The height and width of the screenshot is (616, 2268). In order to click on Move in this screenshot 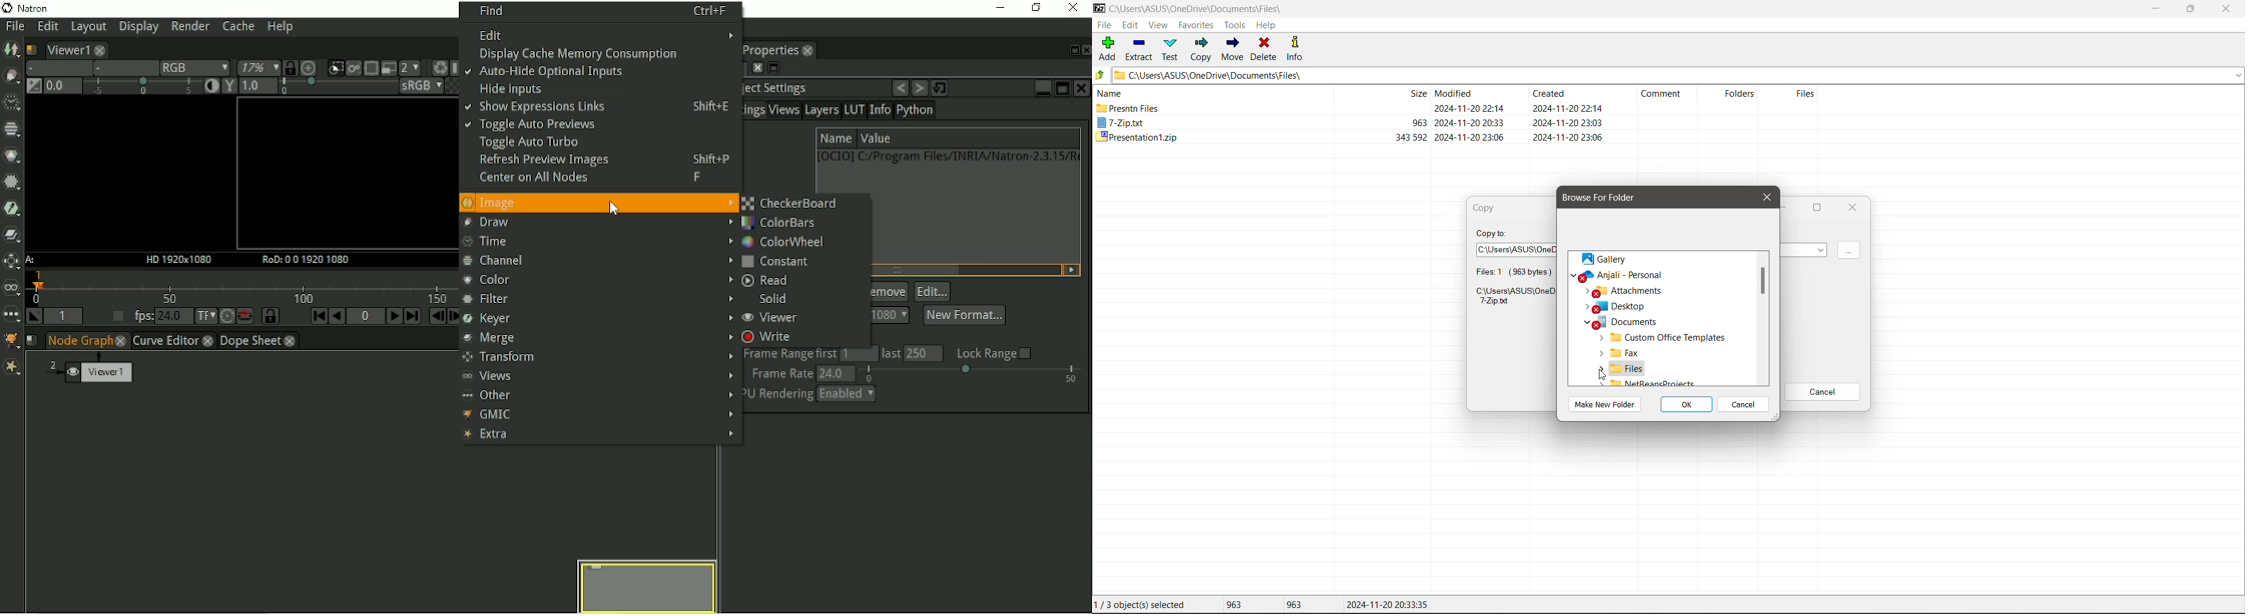, I will do `click(1234, 49)`.